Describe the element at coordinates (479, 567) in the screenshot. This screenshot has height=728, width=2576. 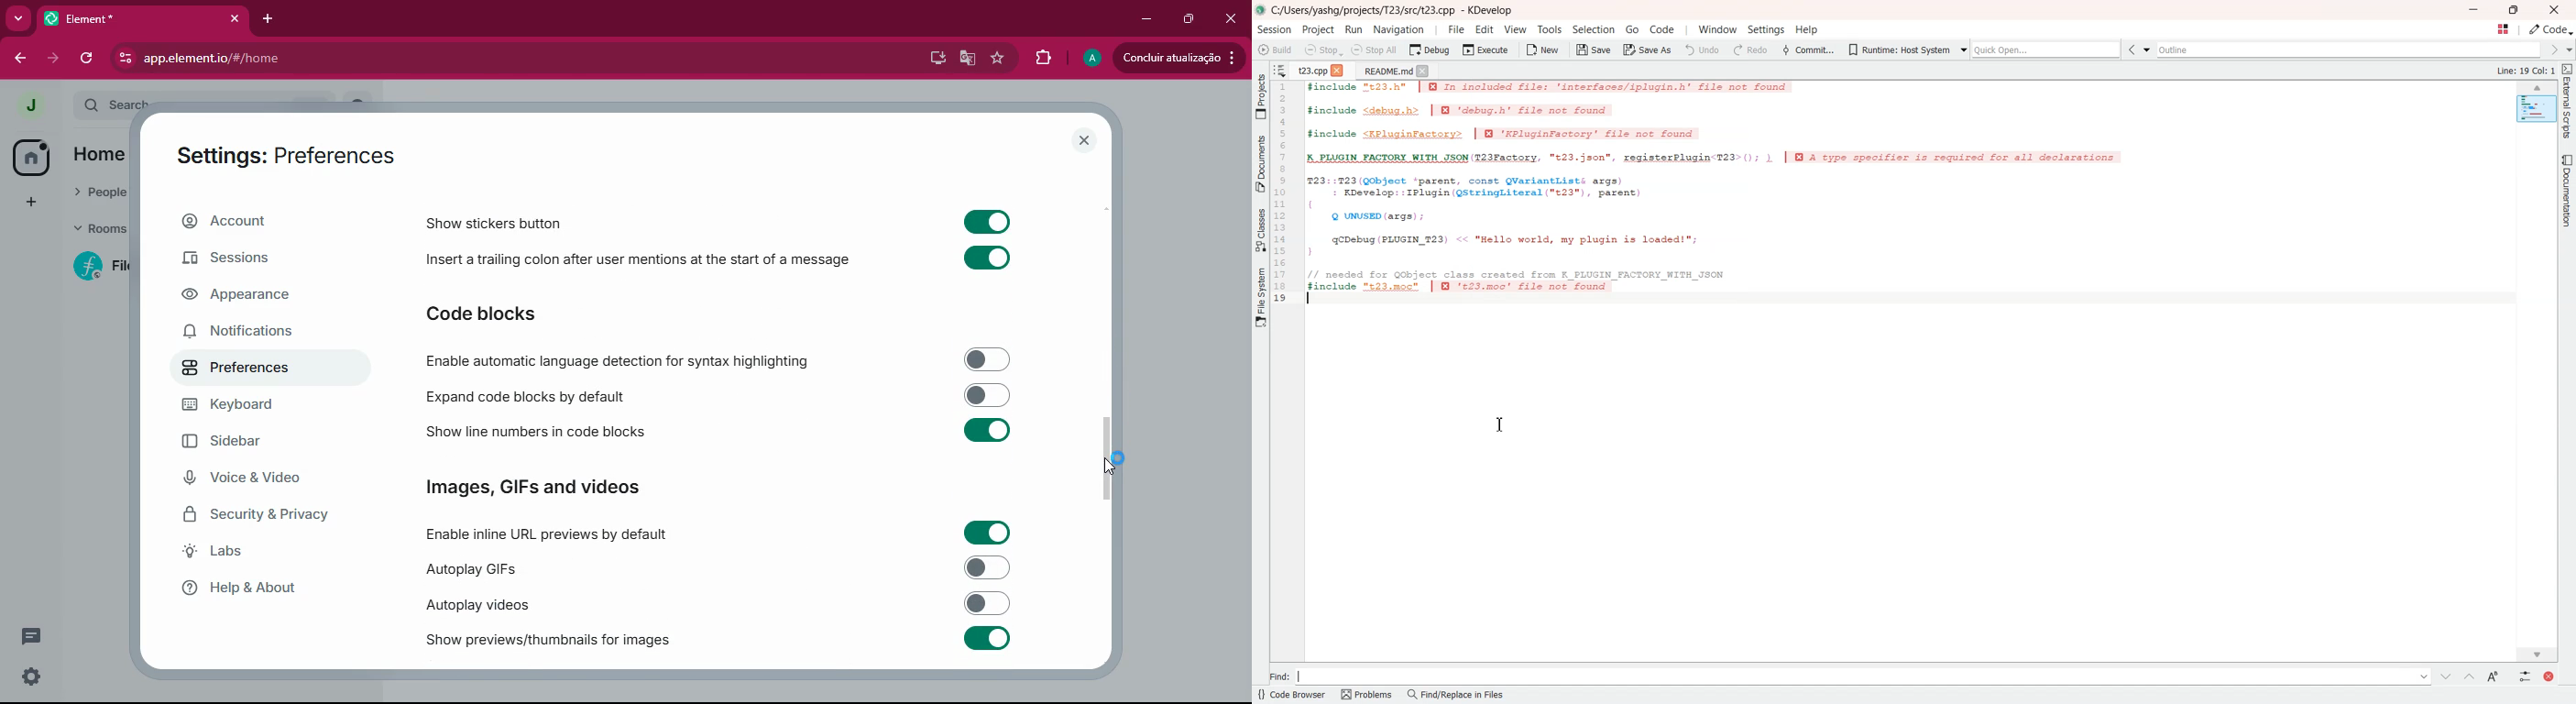
I see `Autoplay GIFs` at that location.